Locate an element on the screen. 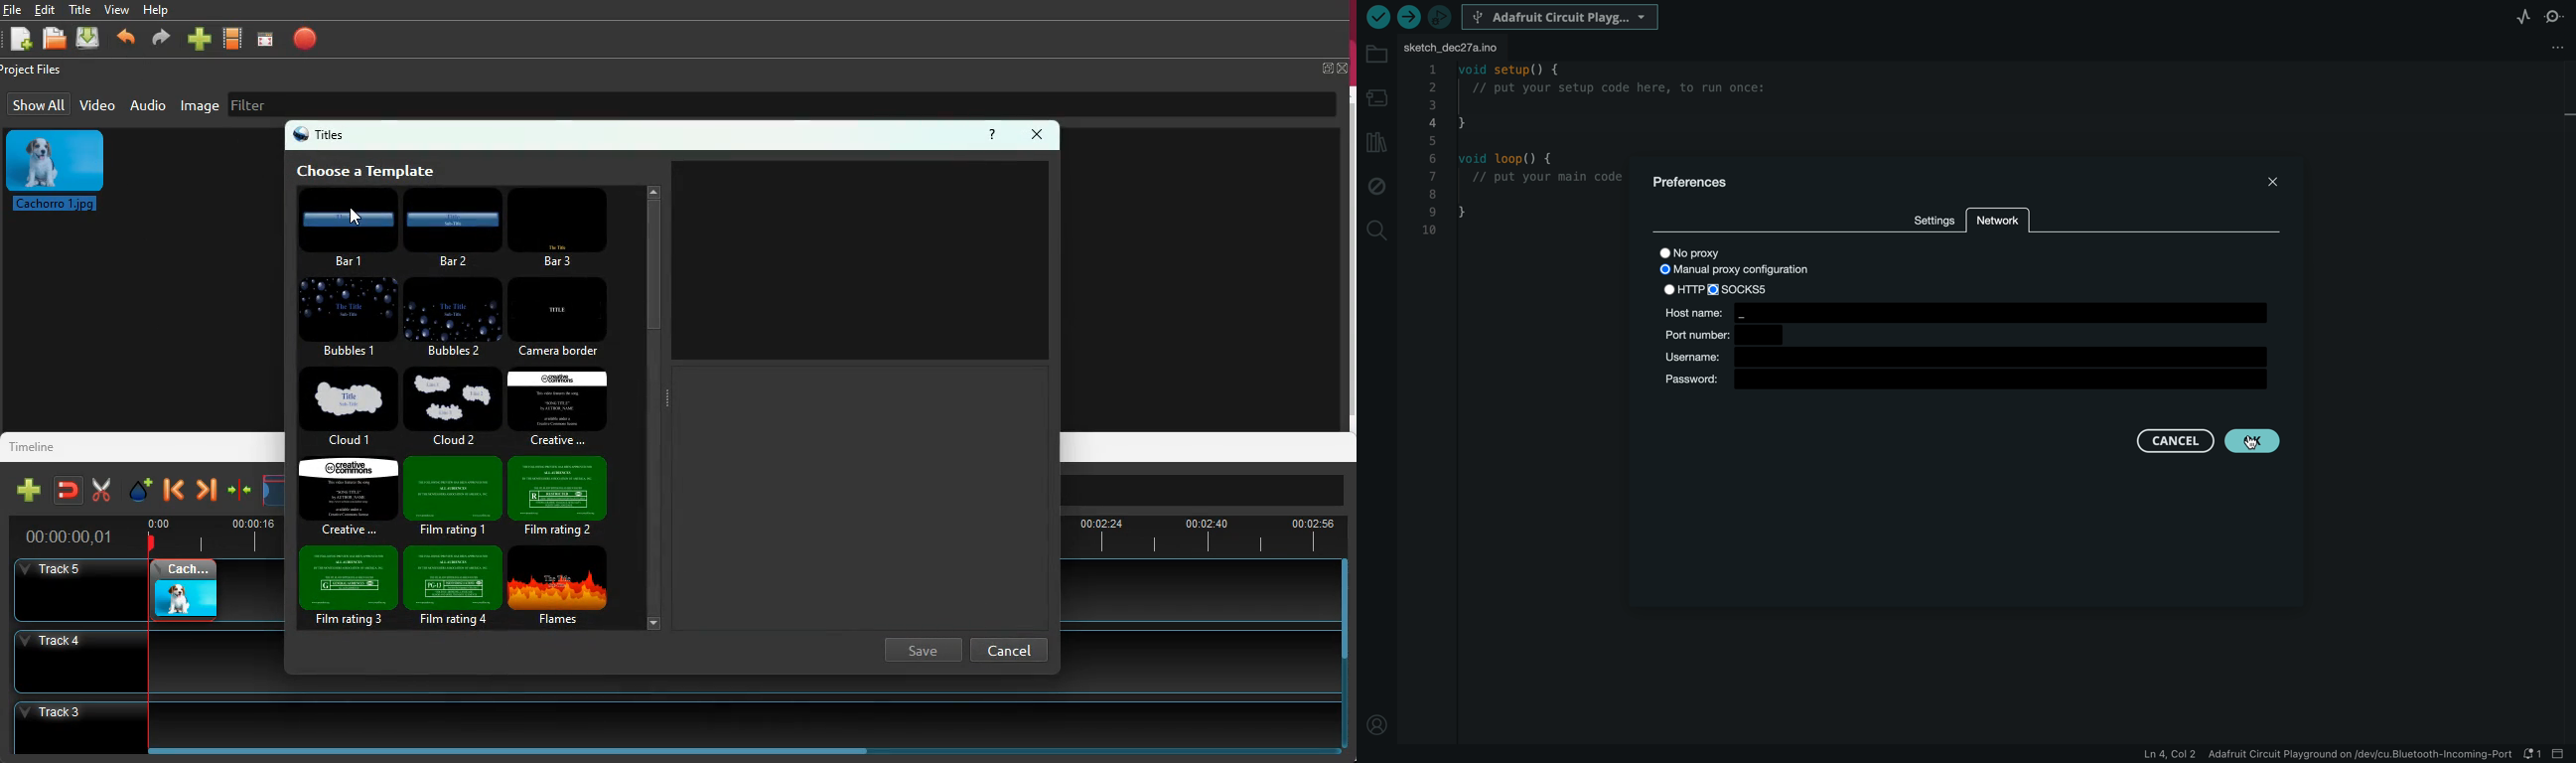 The height and width of the screenshot is (784, 2576). SELECTED is located at coordinates (1744, 290).